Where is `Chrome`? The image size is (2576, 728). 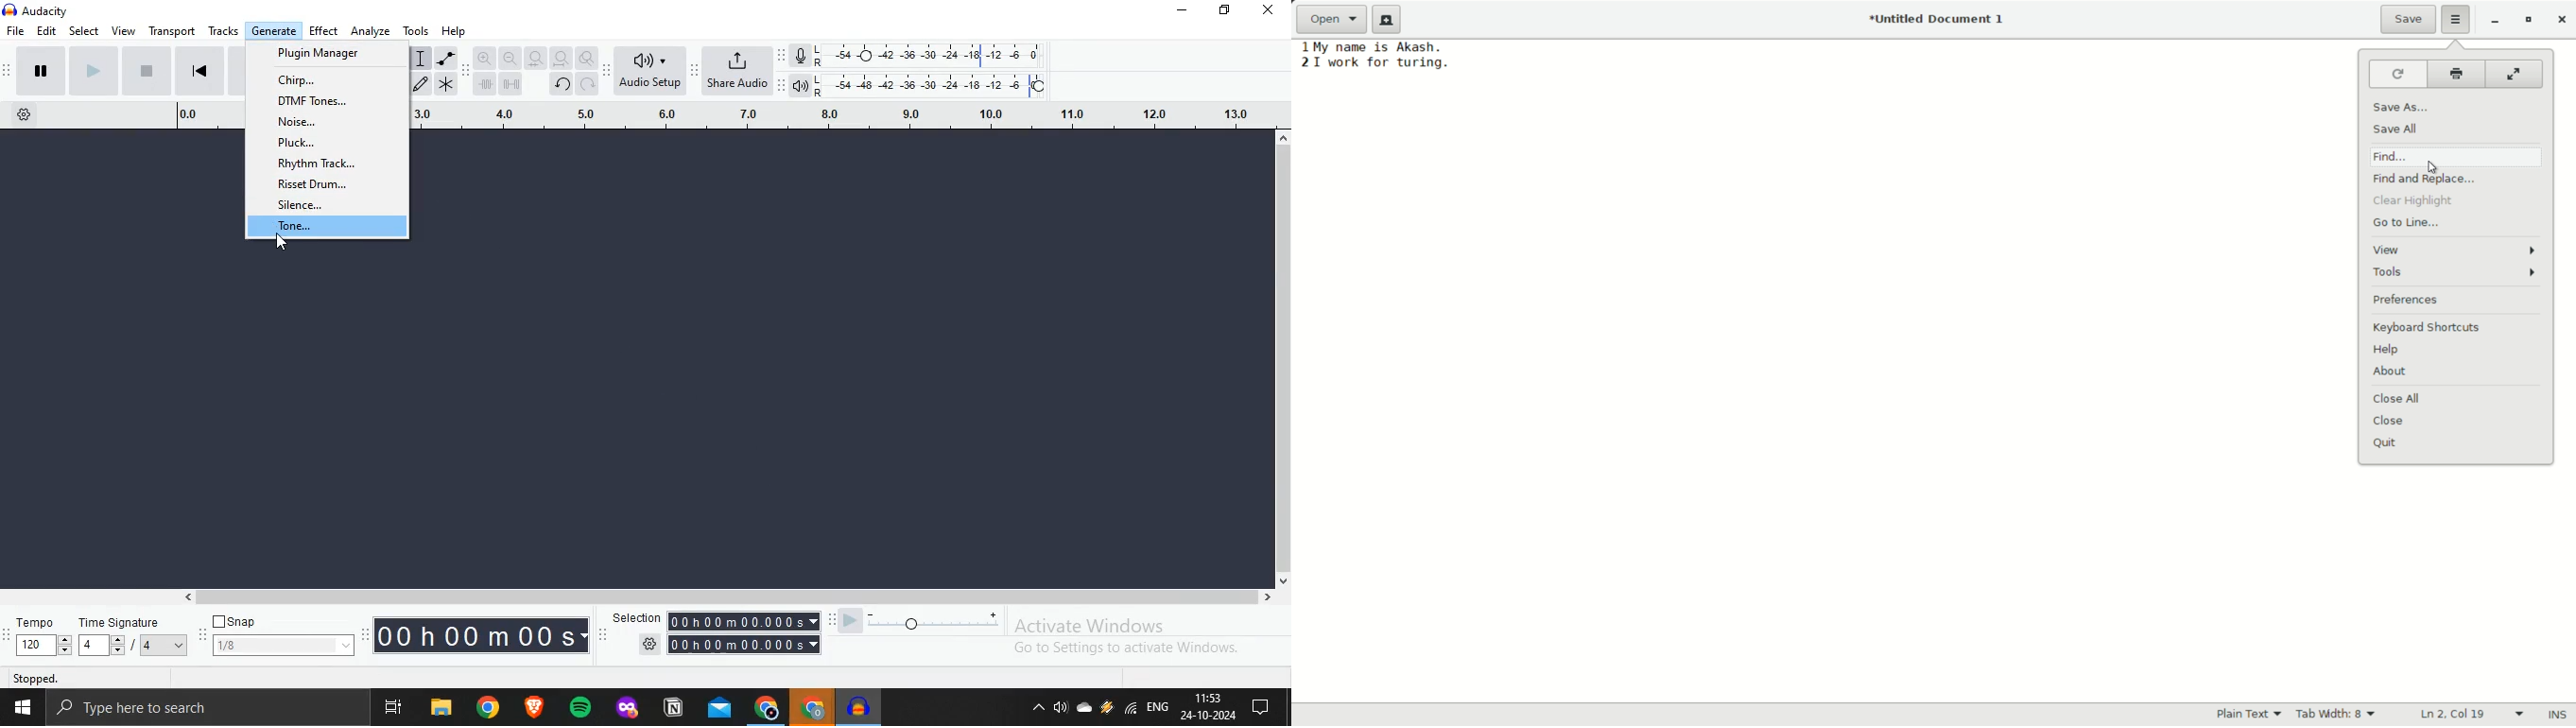
Chrome is located at coordinates (809, 709).